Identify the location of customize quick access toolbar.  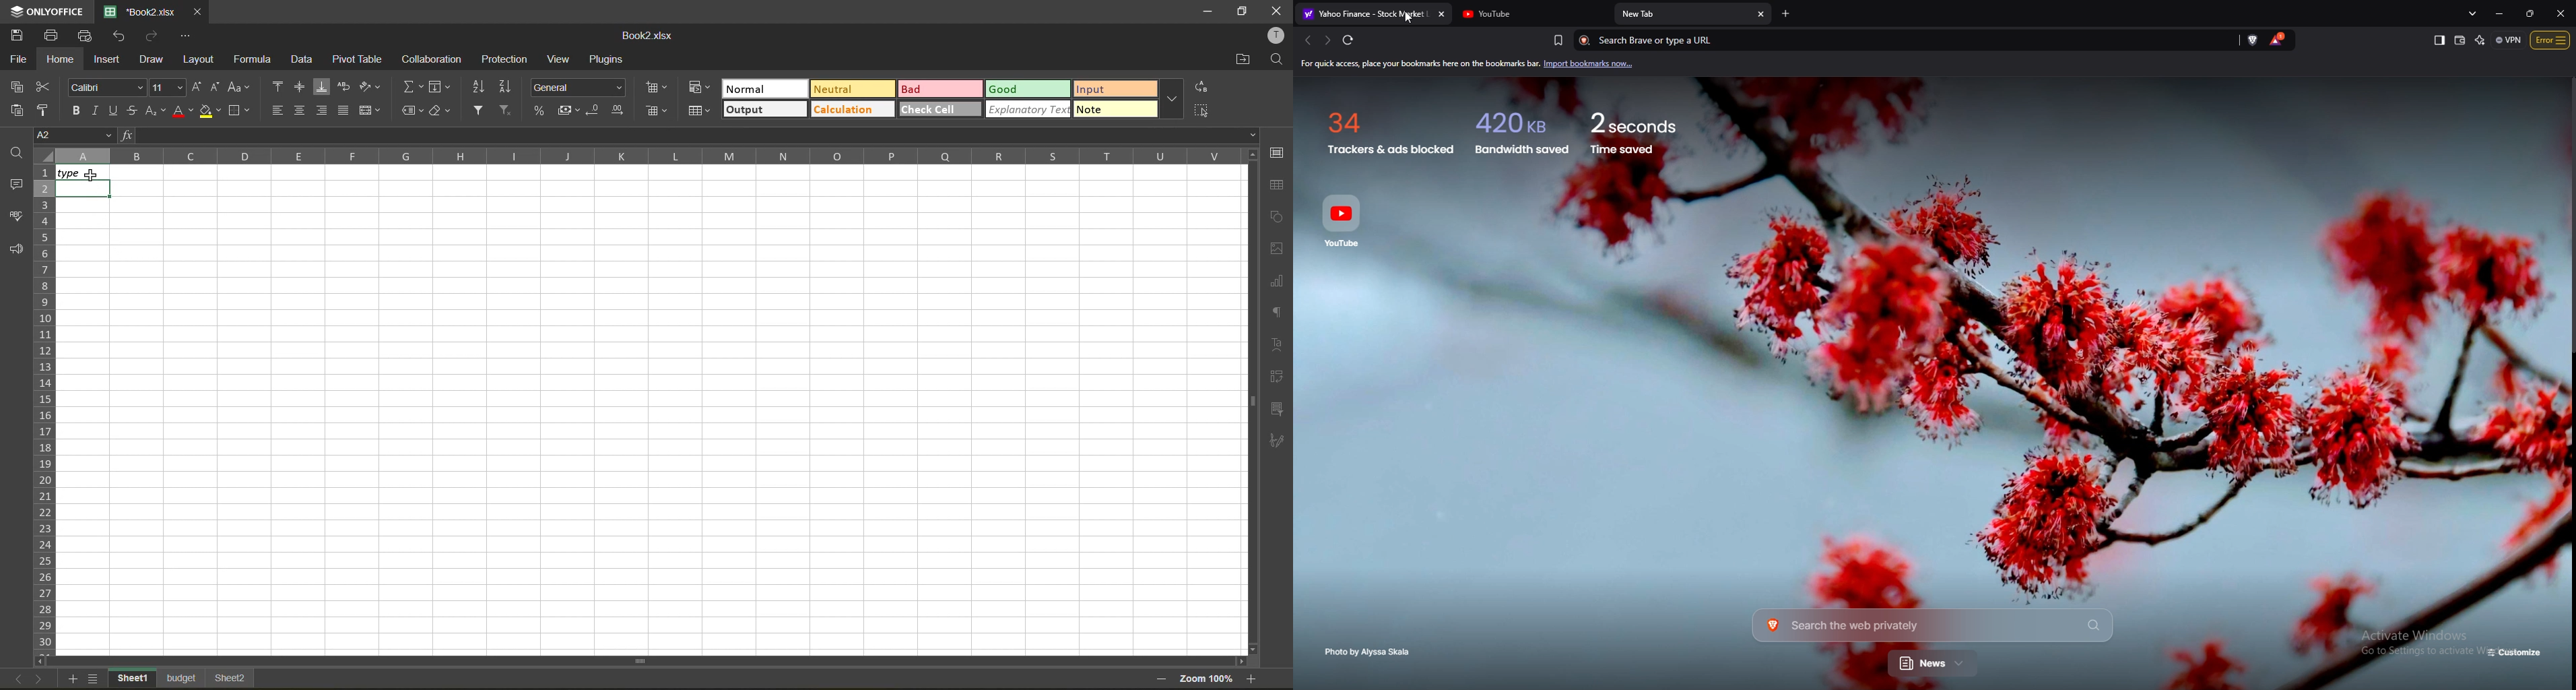
(188, 36).